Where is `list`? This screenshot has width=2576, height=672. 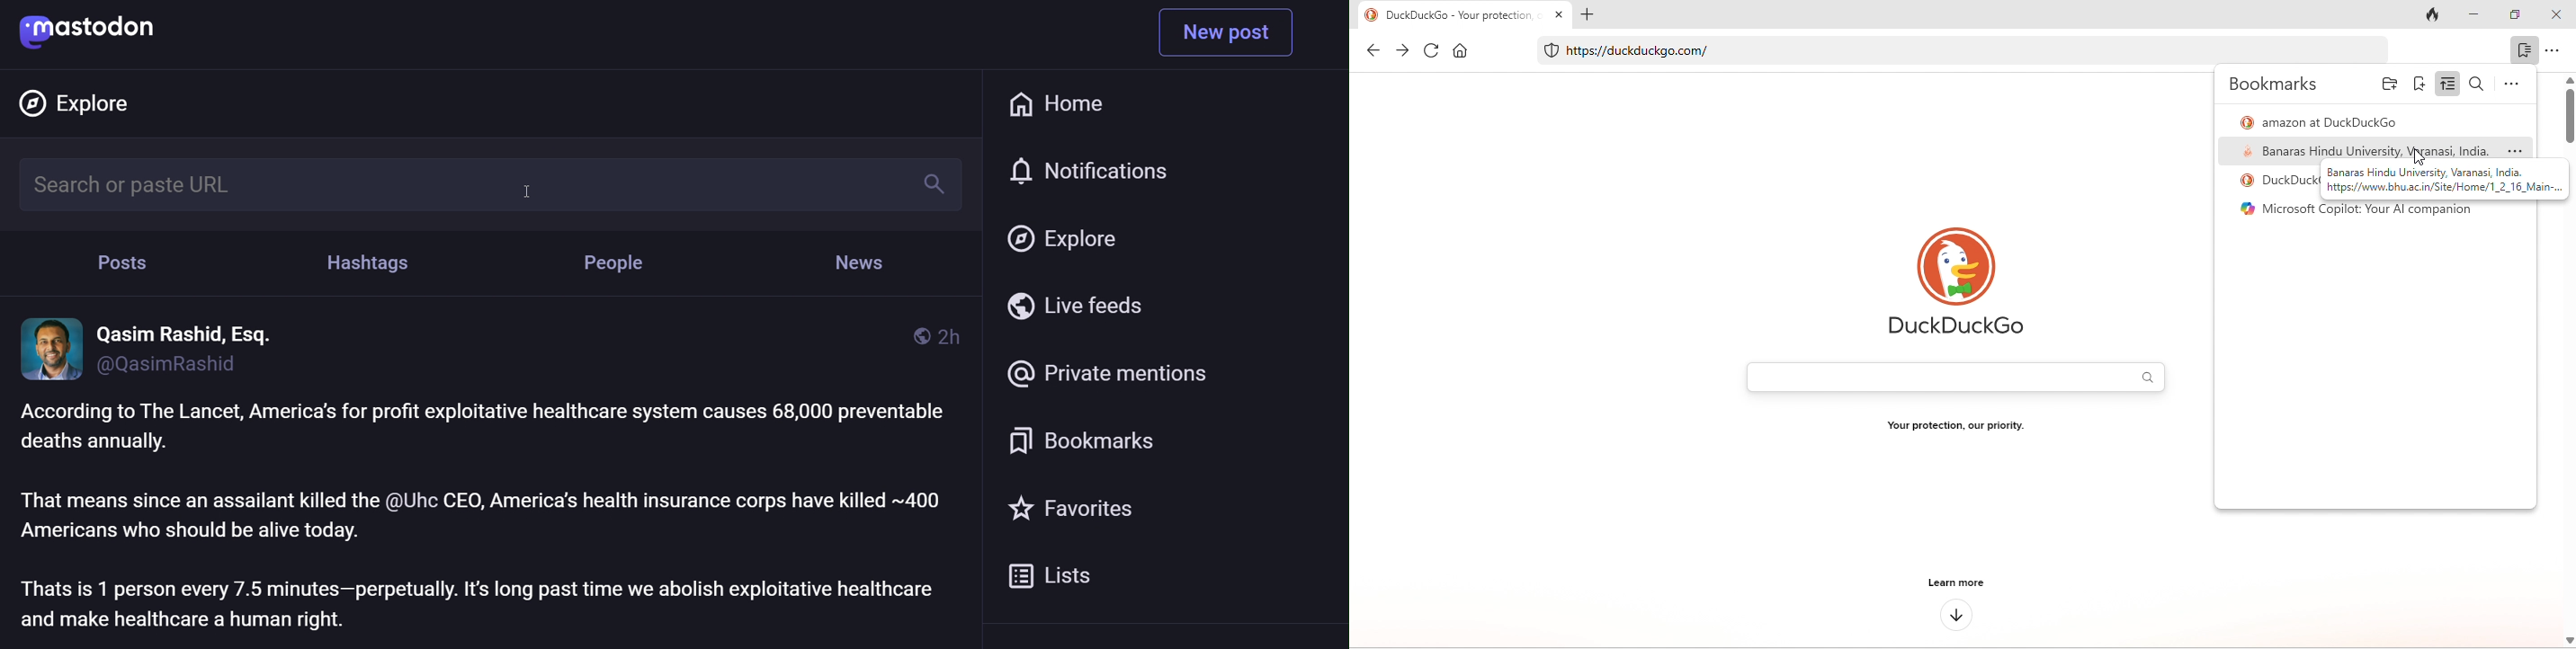 list is located at coordinates (1053, 573).